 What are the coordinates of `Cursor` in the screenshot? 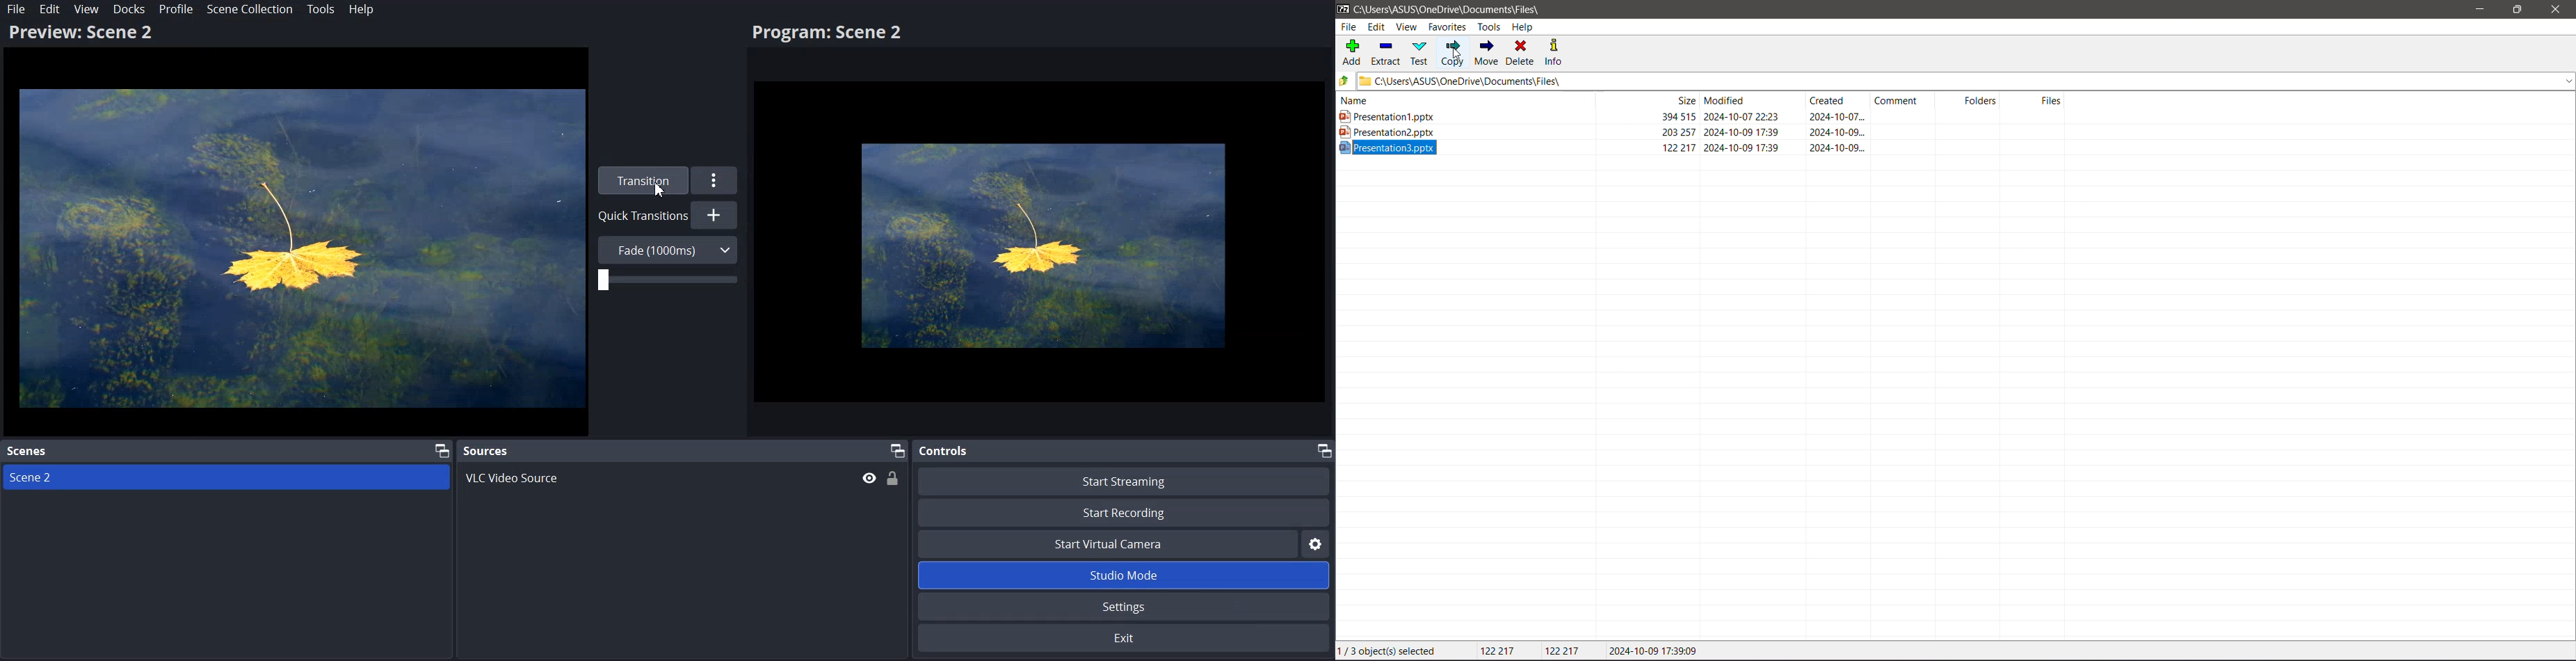 It's located at (661, 191).